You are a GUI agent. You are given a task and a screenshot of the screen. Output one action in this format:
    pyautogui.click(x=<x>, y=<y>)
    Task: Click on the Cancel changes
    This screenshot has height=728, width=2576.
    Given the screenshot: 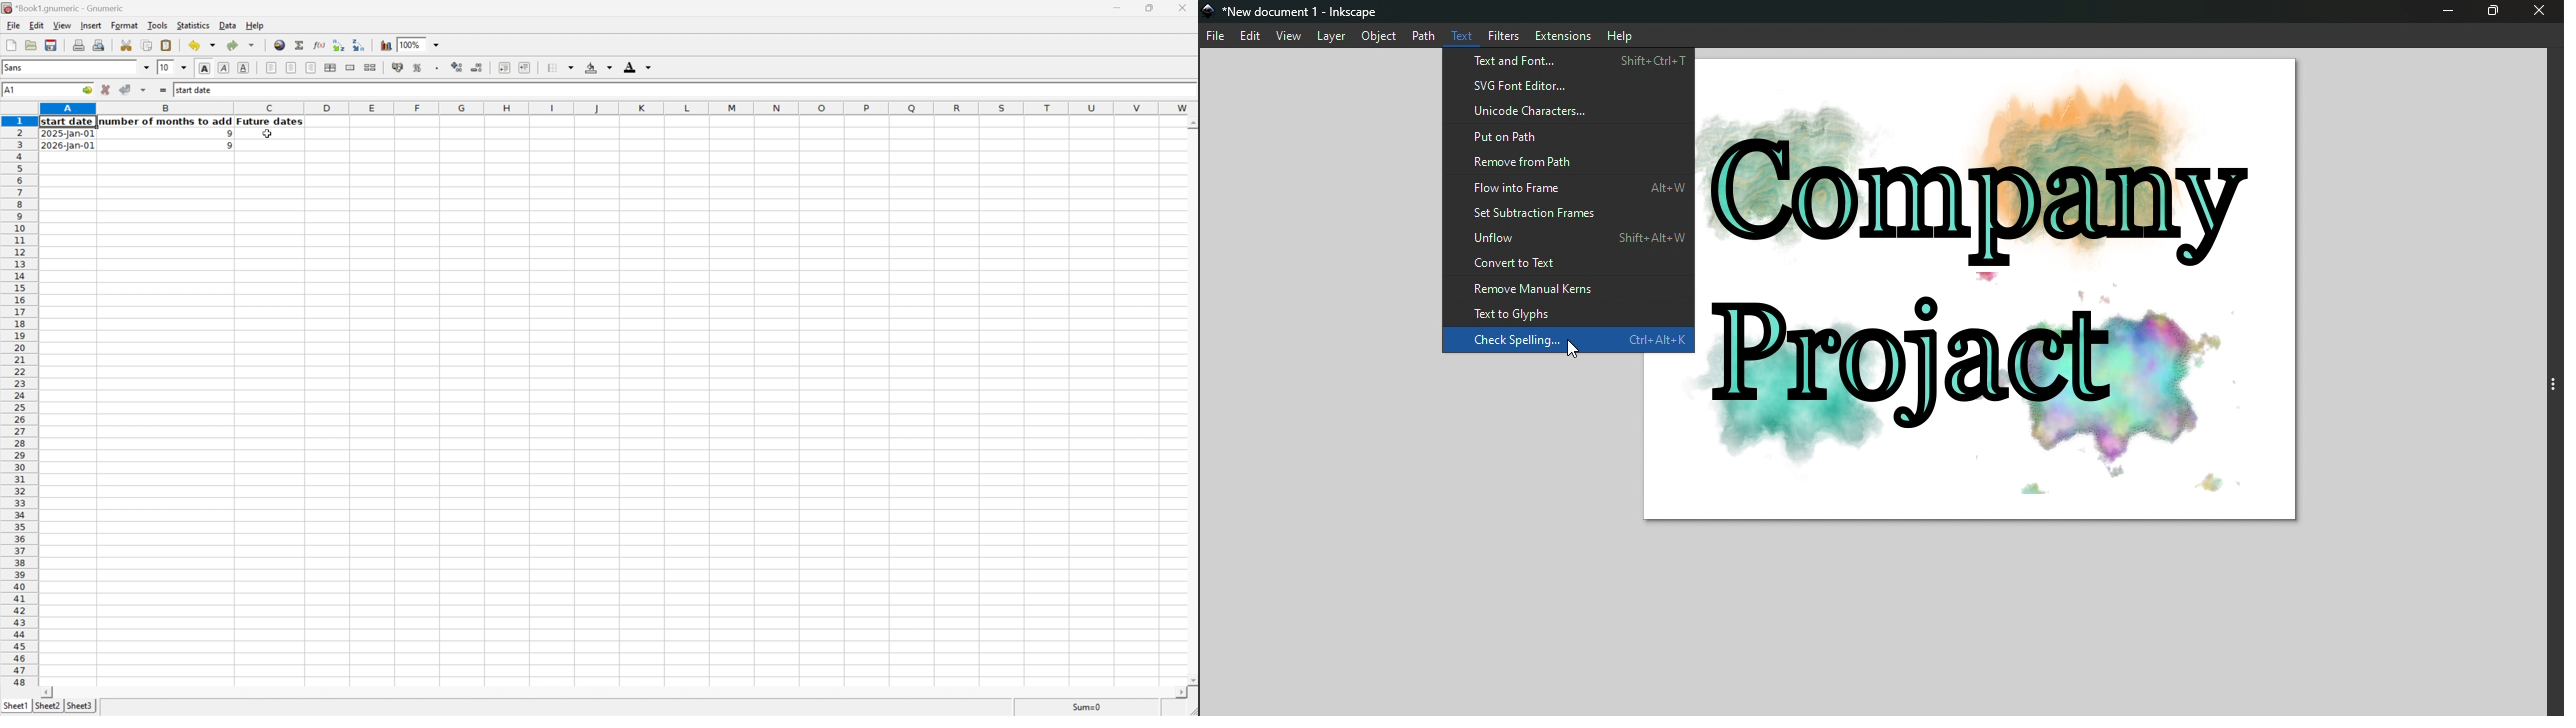 What is the action you would take?
    pyautogui.click(x=107, y=90)
    